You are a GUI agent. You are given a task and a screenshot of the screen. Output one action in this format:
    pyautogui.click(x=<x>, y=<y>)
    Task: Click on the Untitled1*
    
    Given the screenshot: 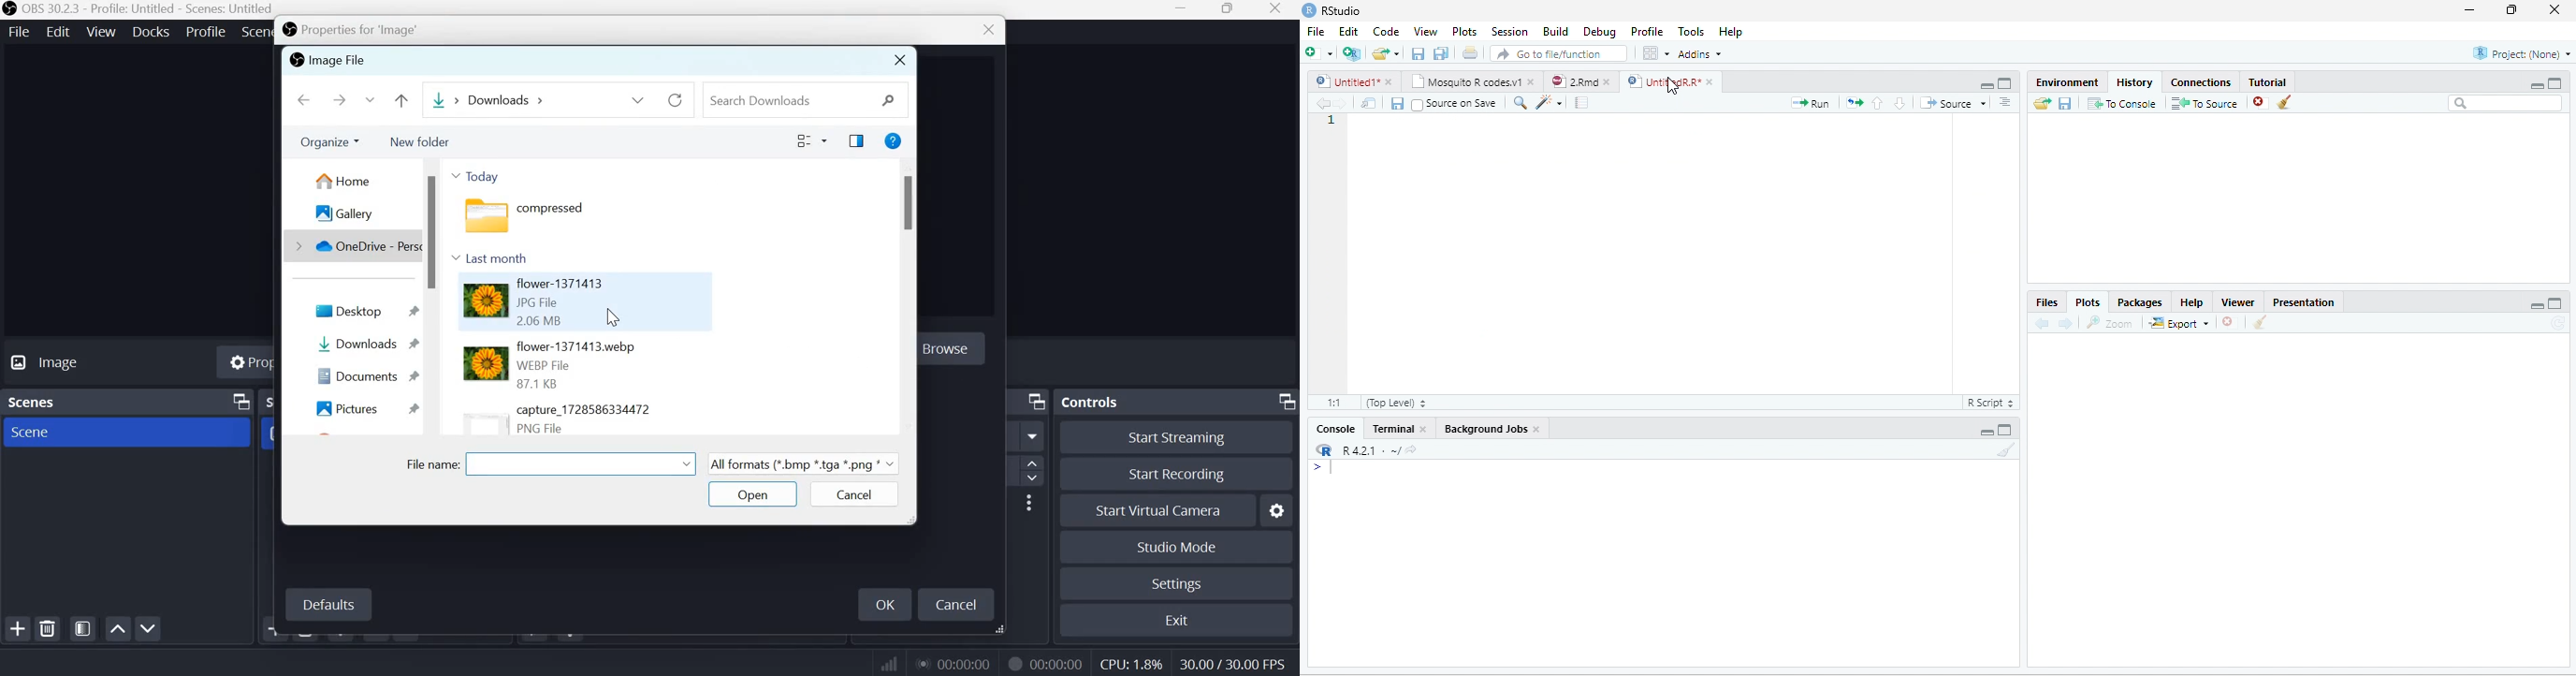 What is the action you would take?
    pyautogui.click(x=1345, y=81)
    